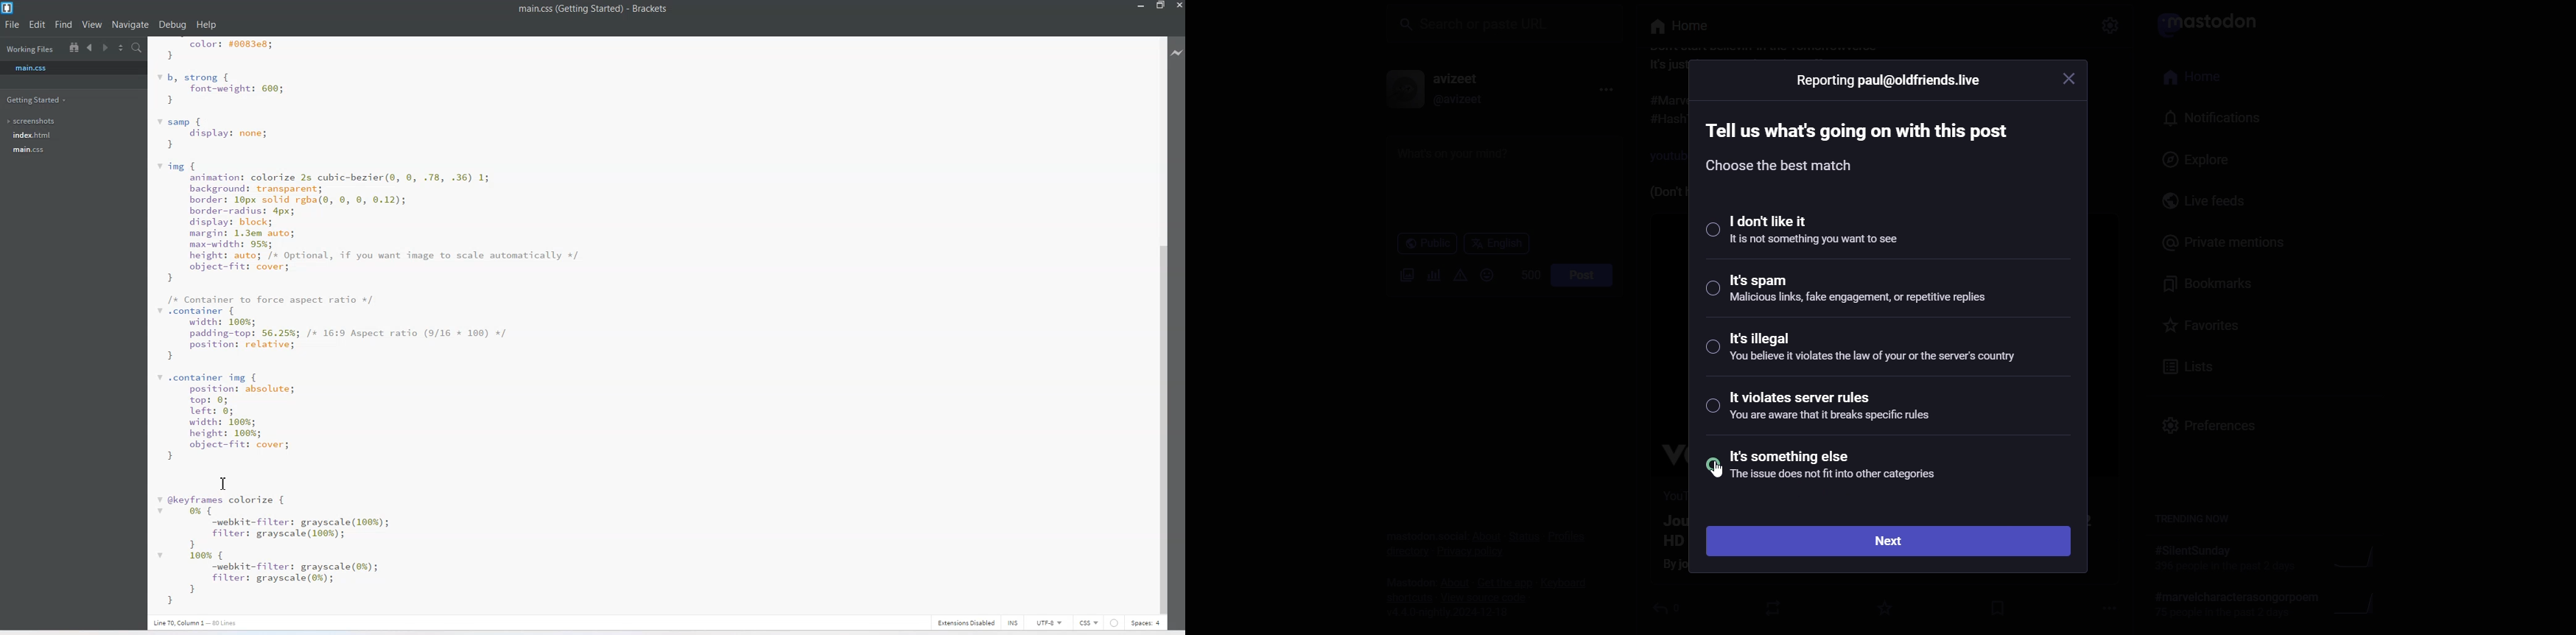 The height and width of the screenshot is (644, 2576). What do you see at coordinates (38, 24) in the screenshot?
I see `Edit` at bounding box center [38, 24].